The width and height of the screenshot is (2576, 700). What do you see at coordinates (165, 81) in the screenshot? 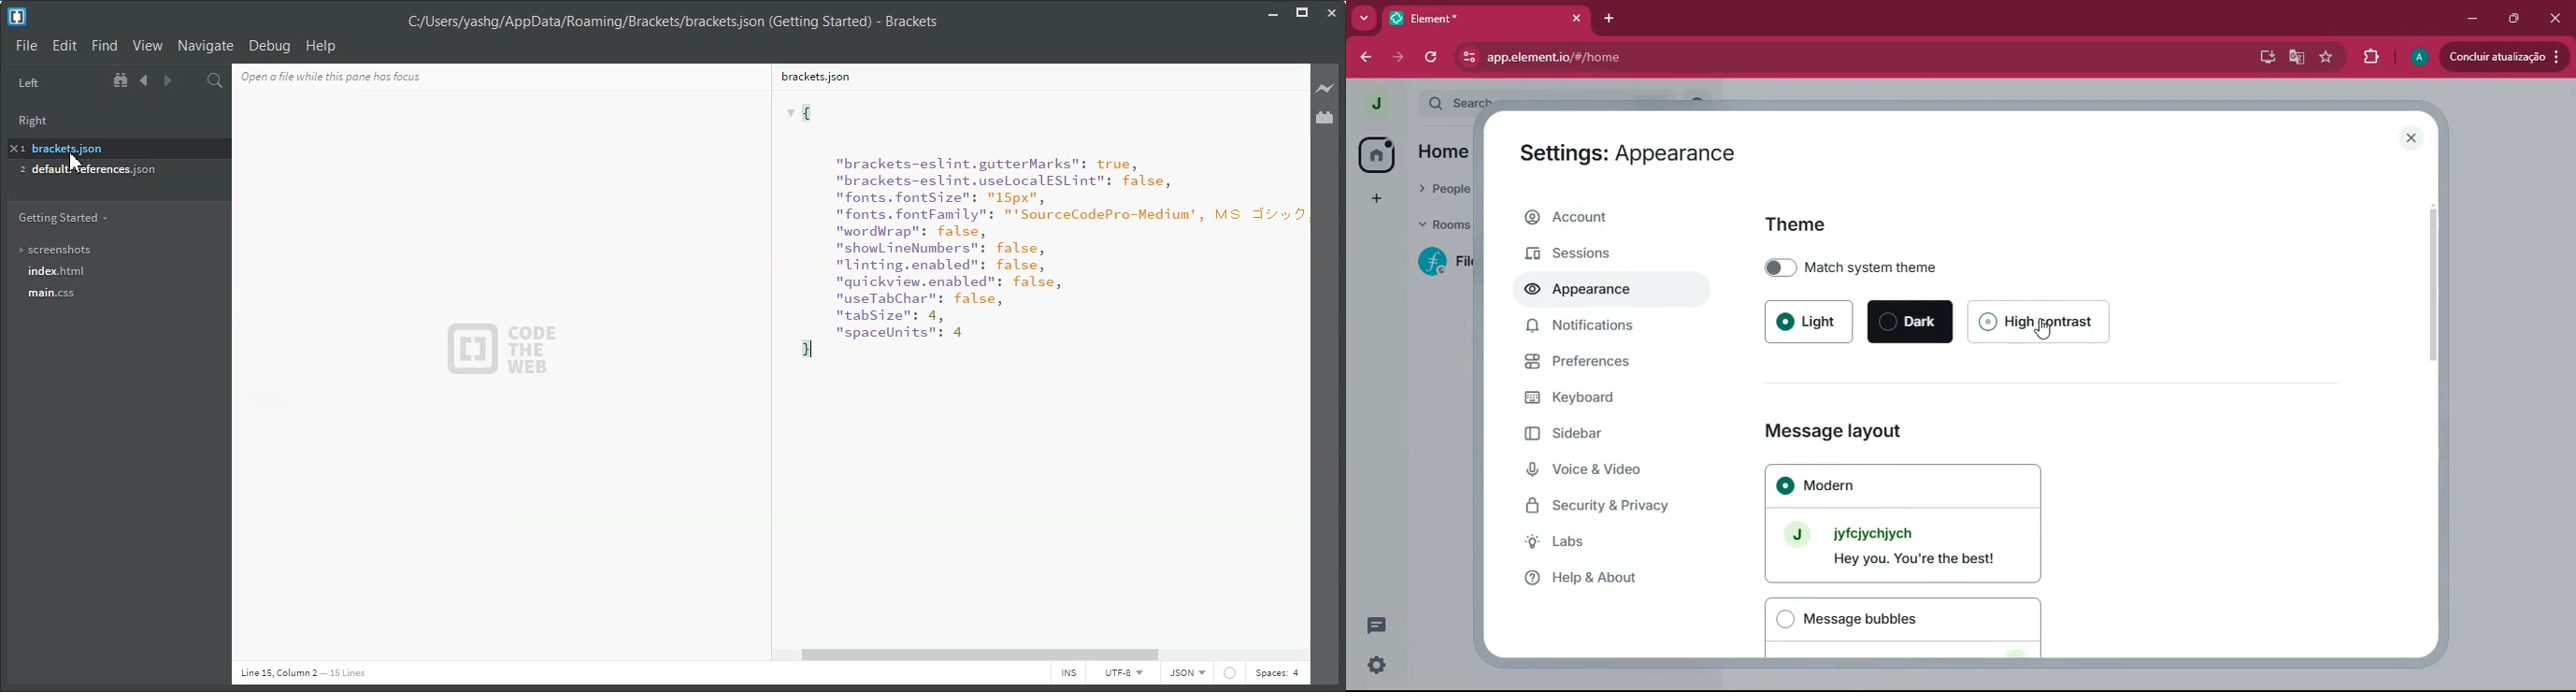
I see `Navigate Forward` at bounding box center [165, 81].